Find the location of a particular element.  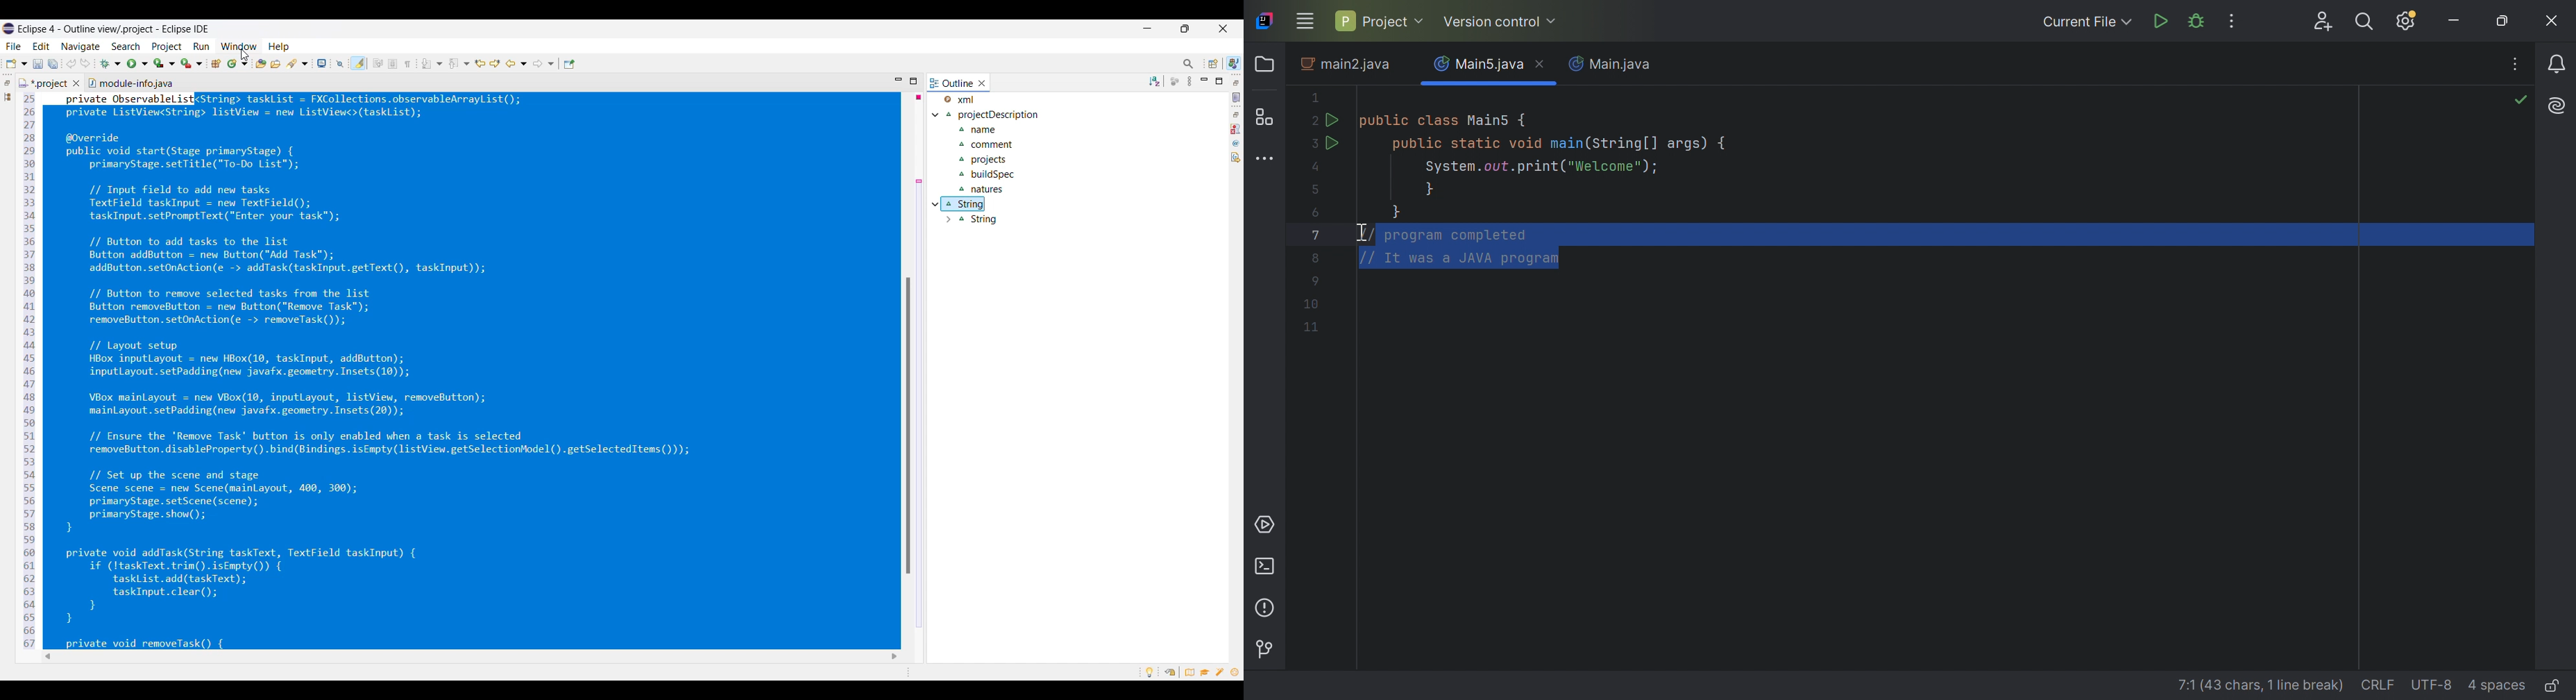

New Java package is located at coordinates (216, 64).